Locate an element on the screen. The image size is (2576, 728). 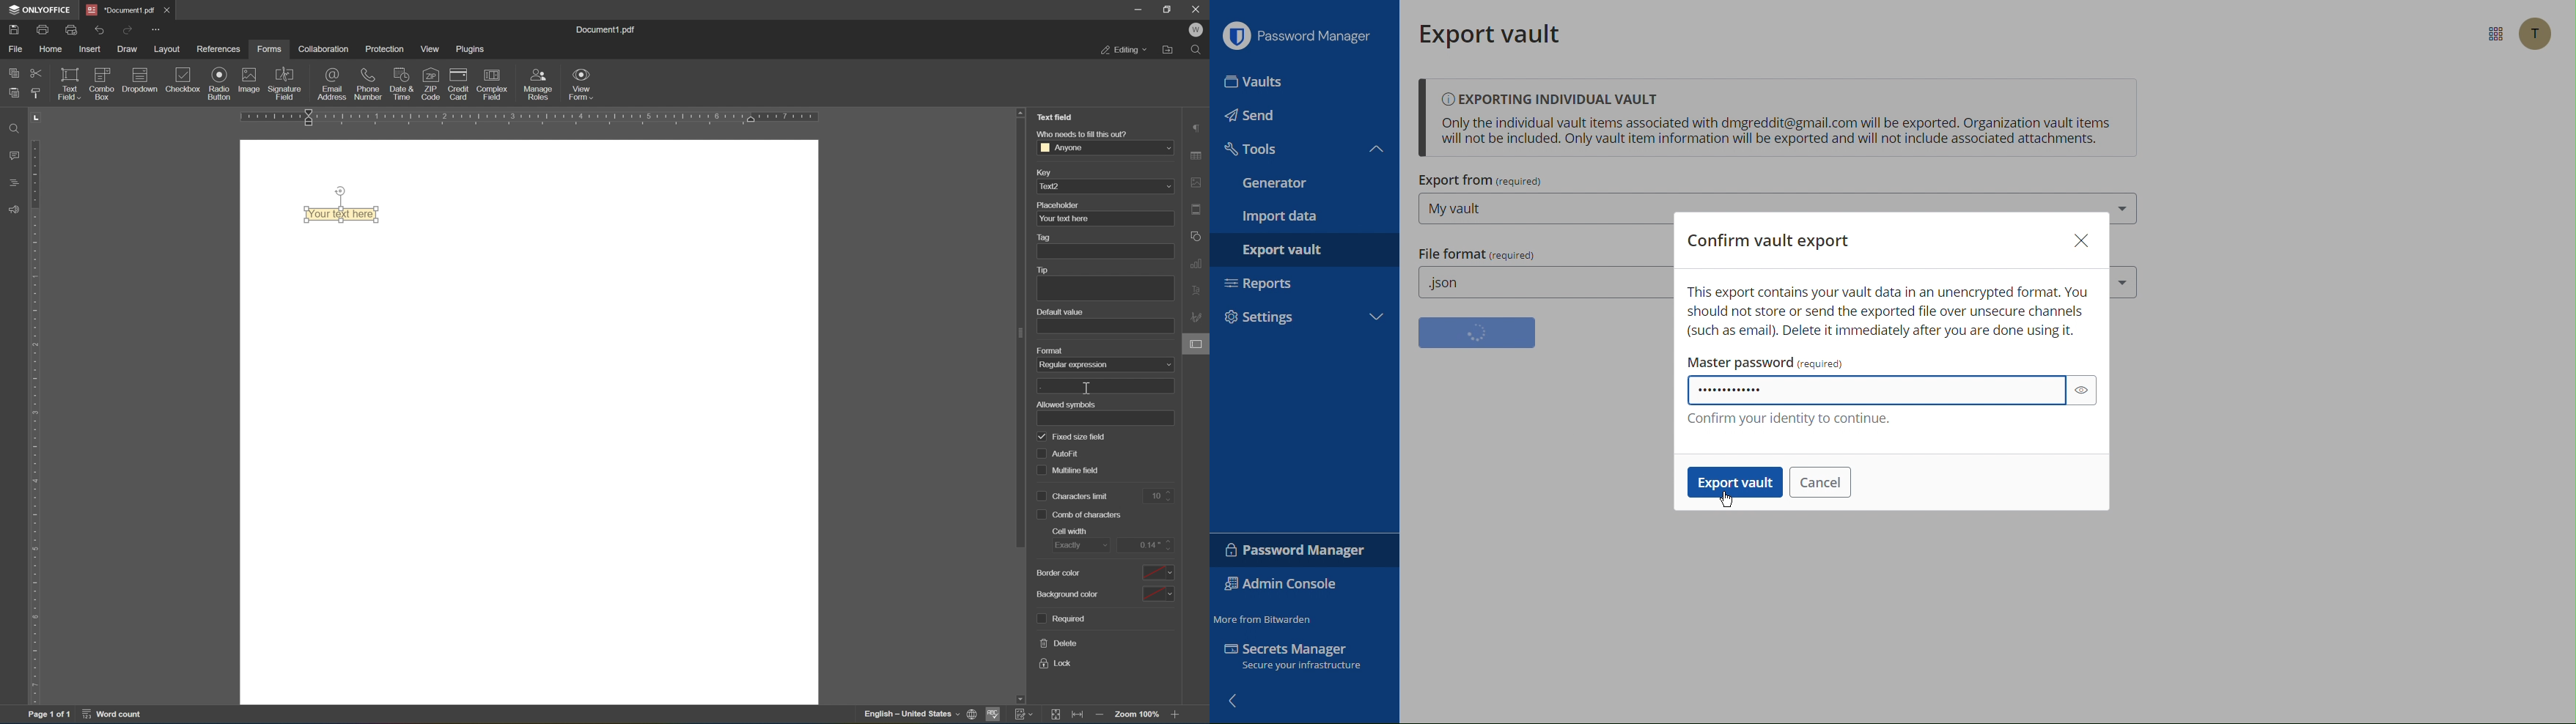
close is located at coordinates (1199, 8).